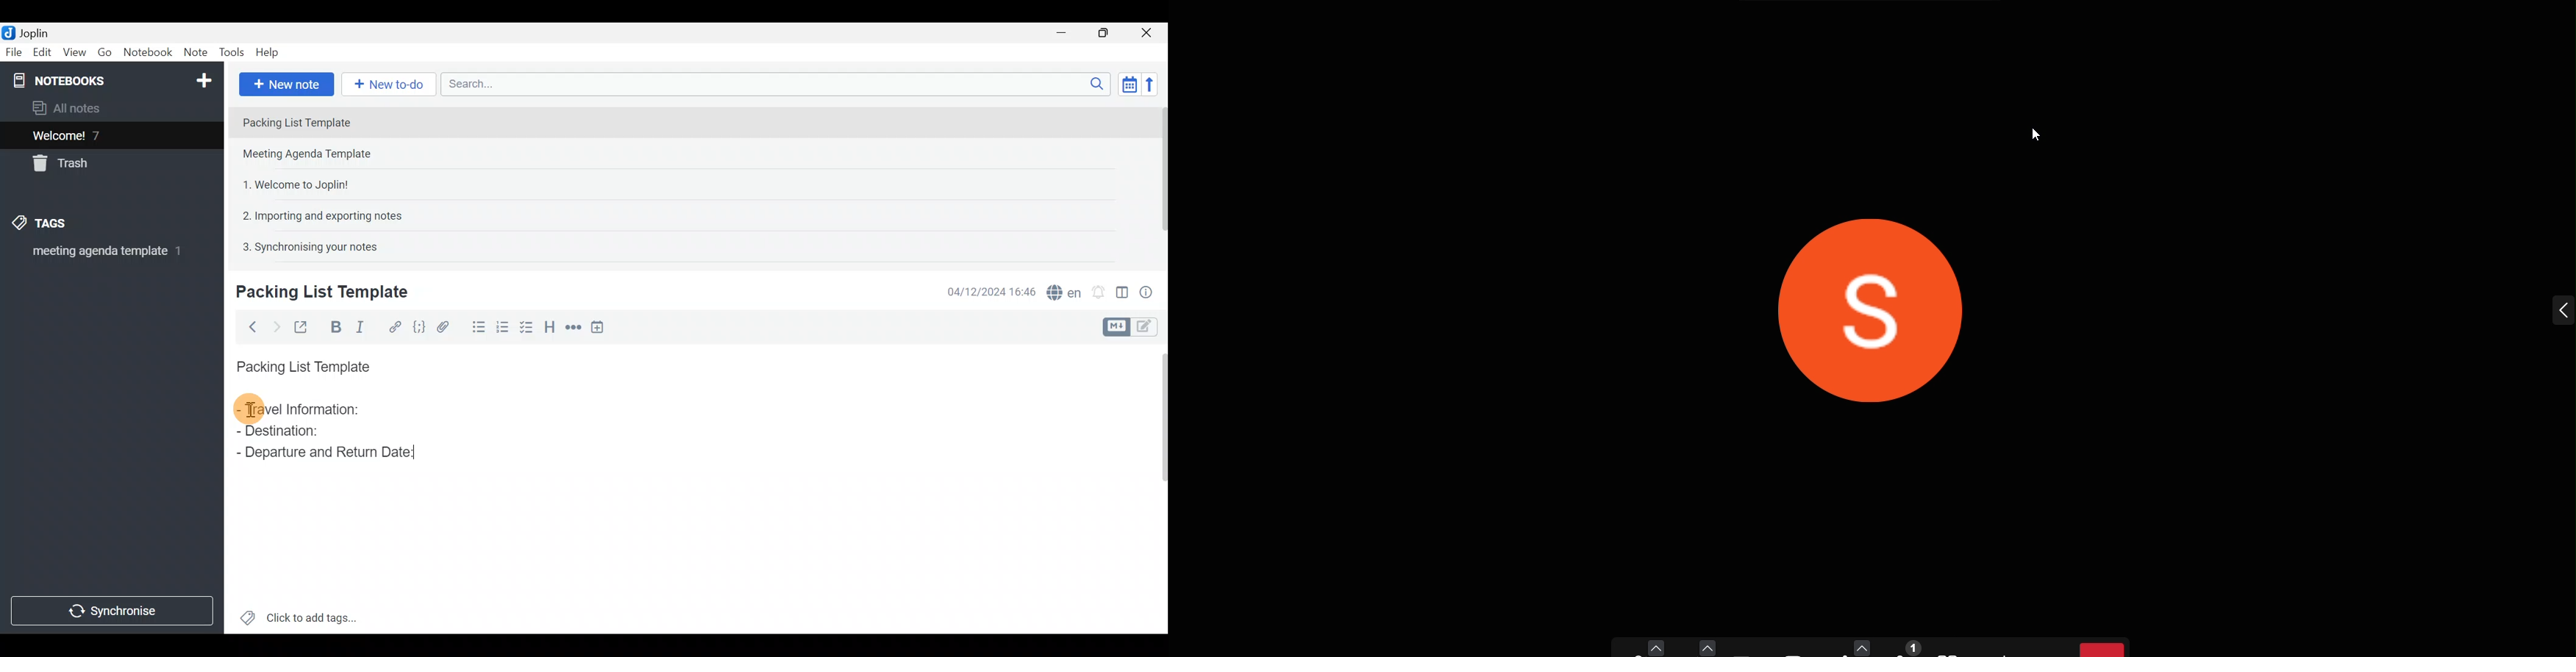 The image size is (2576, 672). I want to click on Note, so click(195, 53).